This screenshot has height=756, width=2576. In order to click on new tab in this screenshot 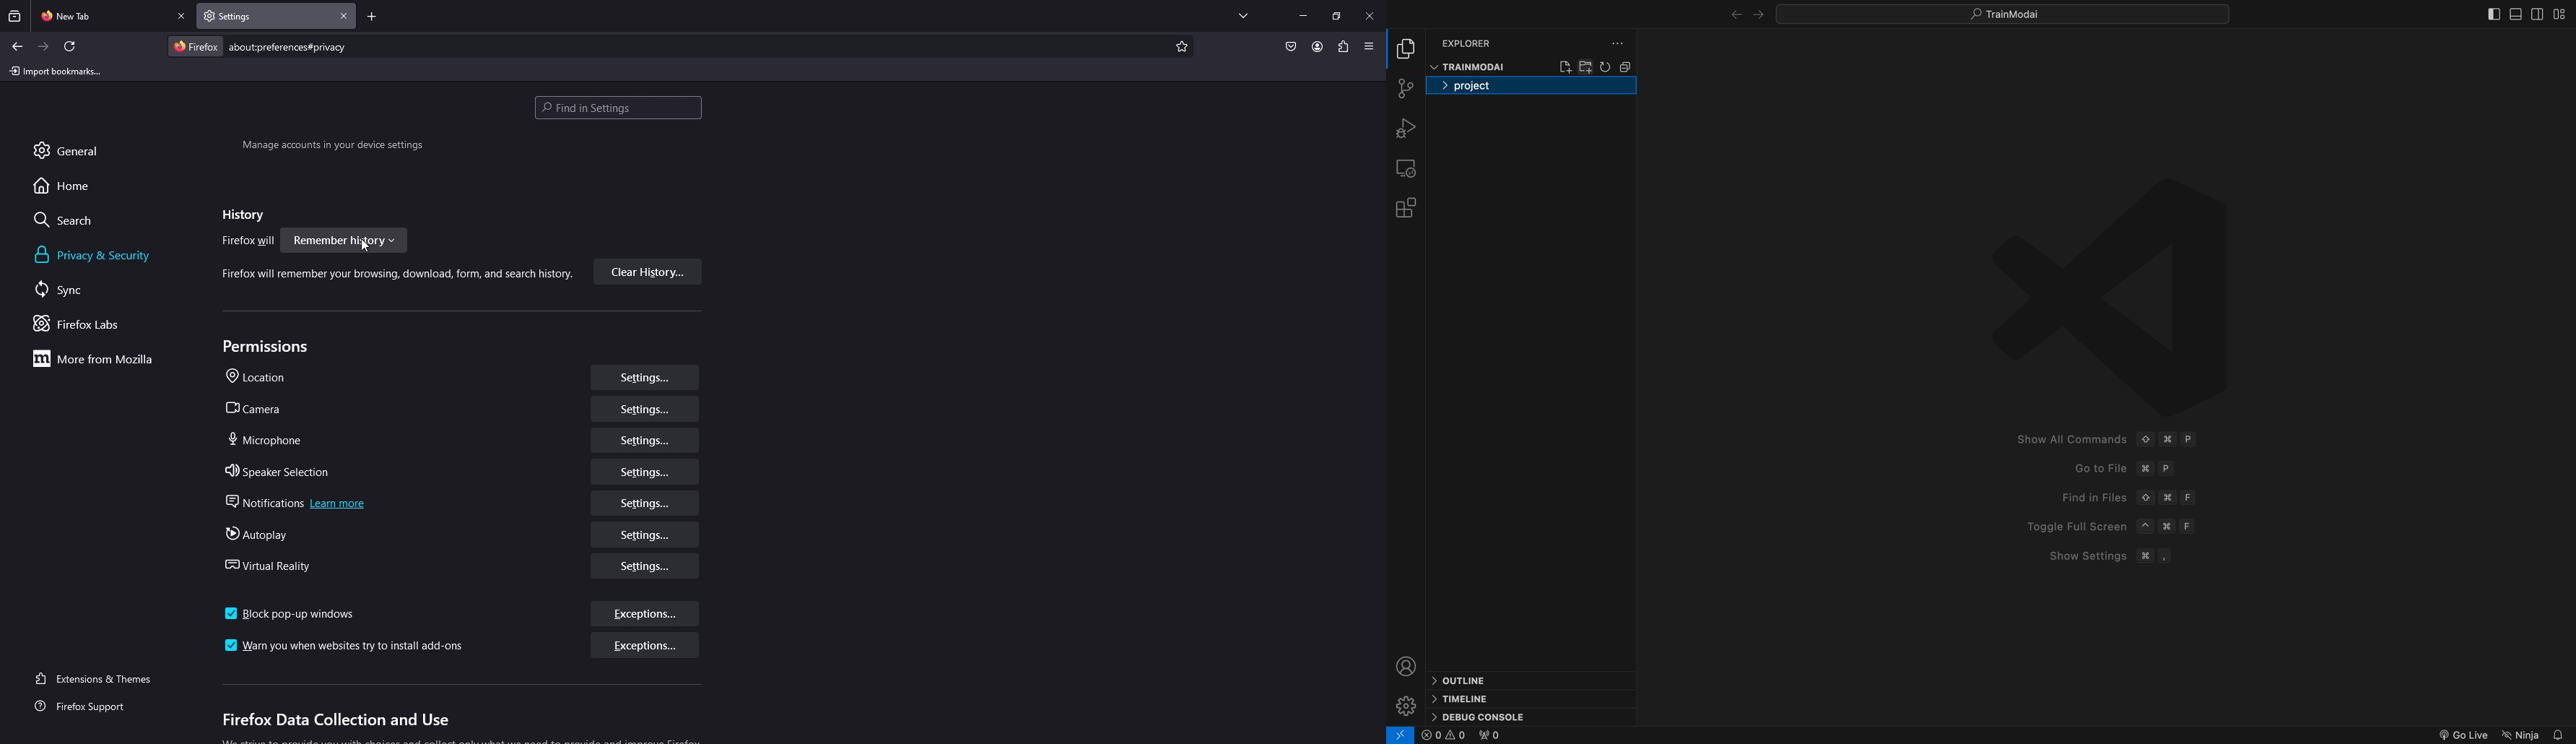, I will do `click(102, 14)`.